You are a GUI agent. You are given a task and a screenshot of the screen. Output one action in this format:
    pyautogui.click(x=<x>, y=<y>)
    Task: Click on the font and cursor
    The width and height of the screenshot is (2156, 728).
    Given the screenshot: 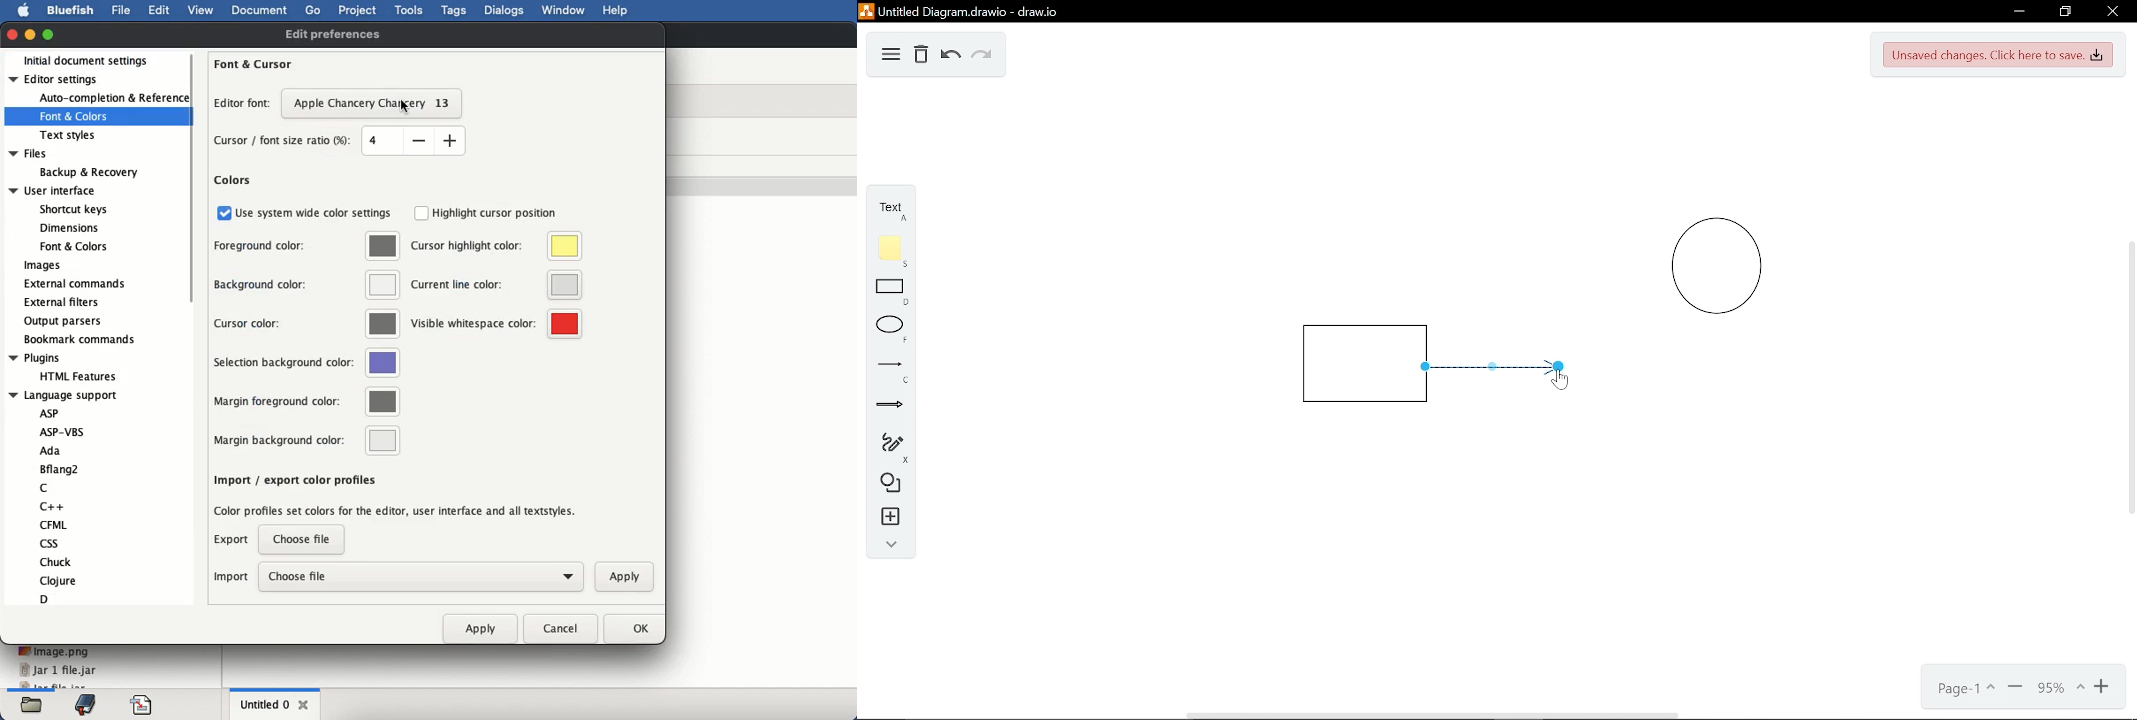 What is the action you would take?
    pyautogui.click(x=254, y=63)
    